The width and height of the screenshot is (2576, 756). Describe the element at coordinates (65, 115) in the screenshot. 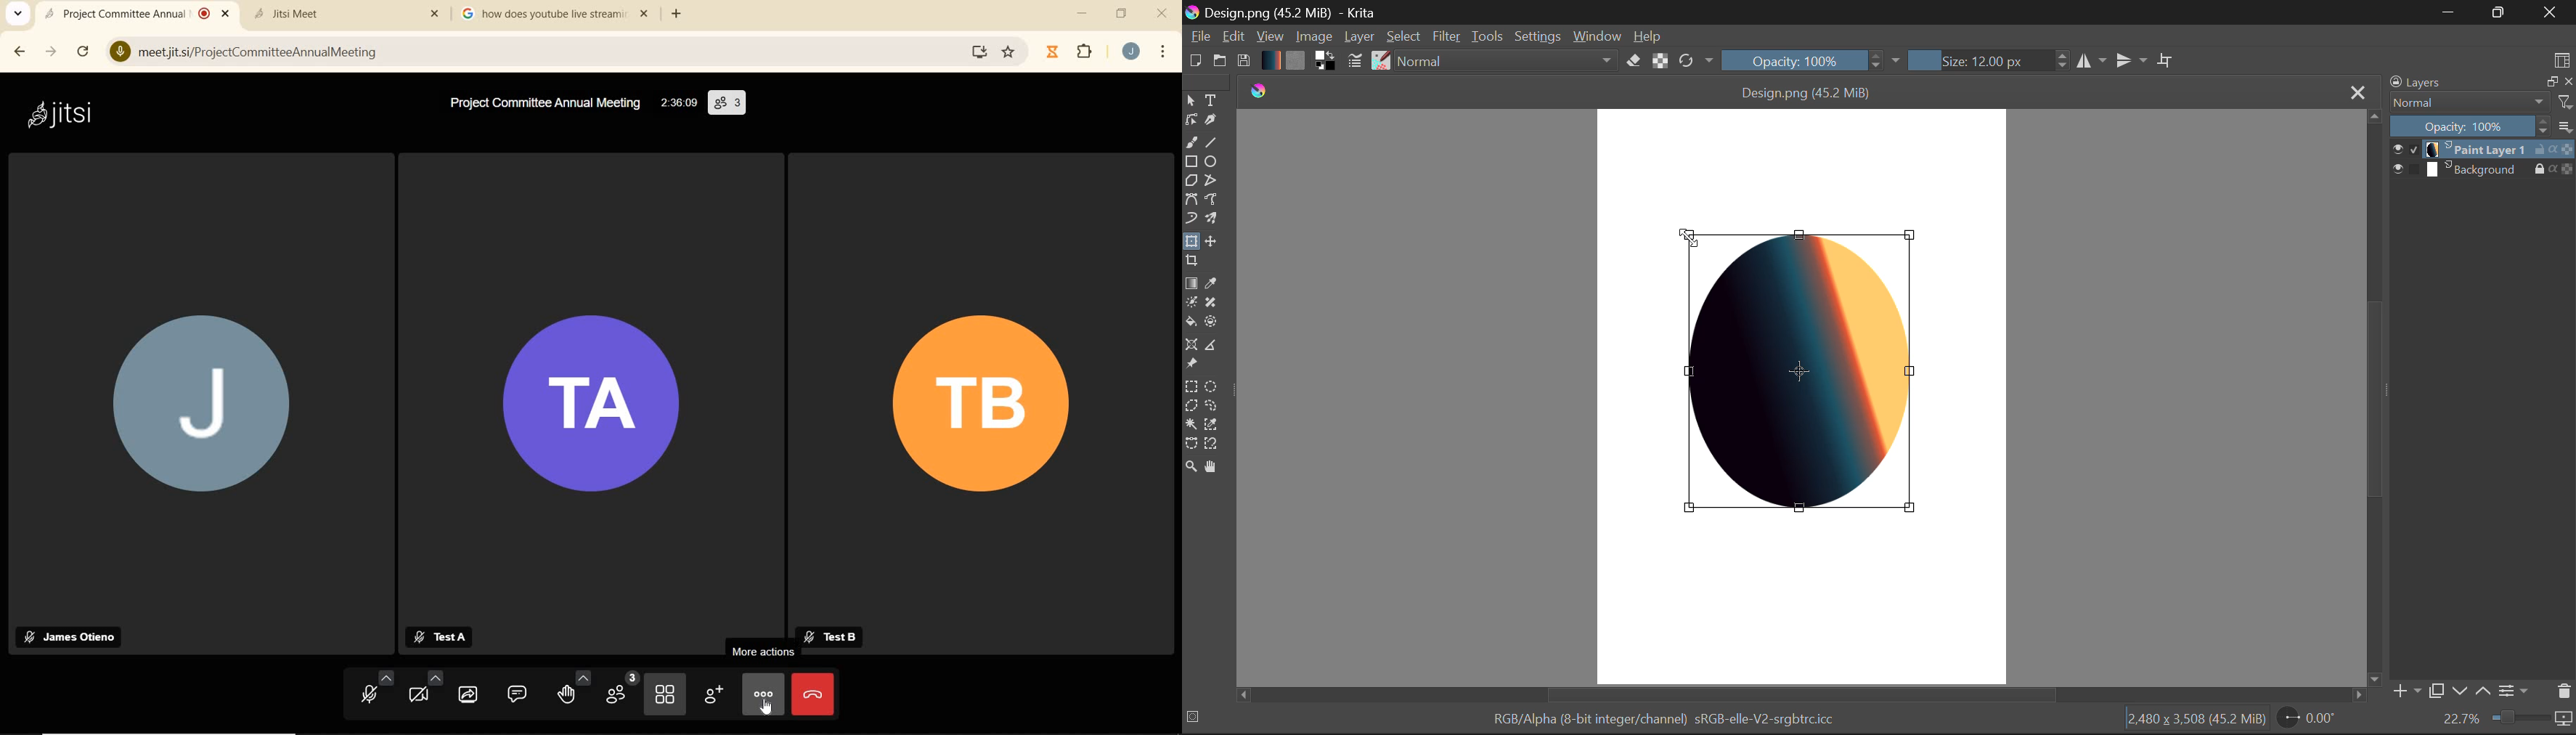

I see `jitsi` at that location.